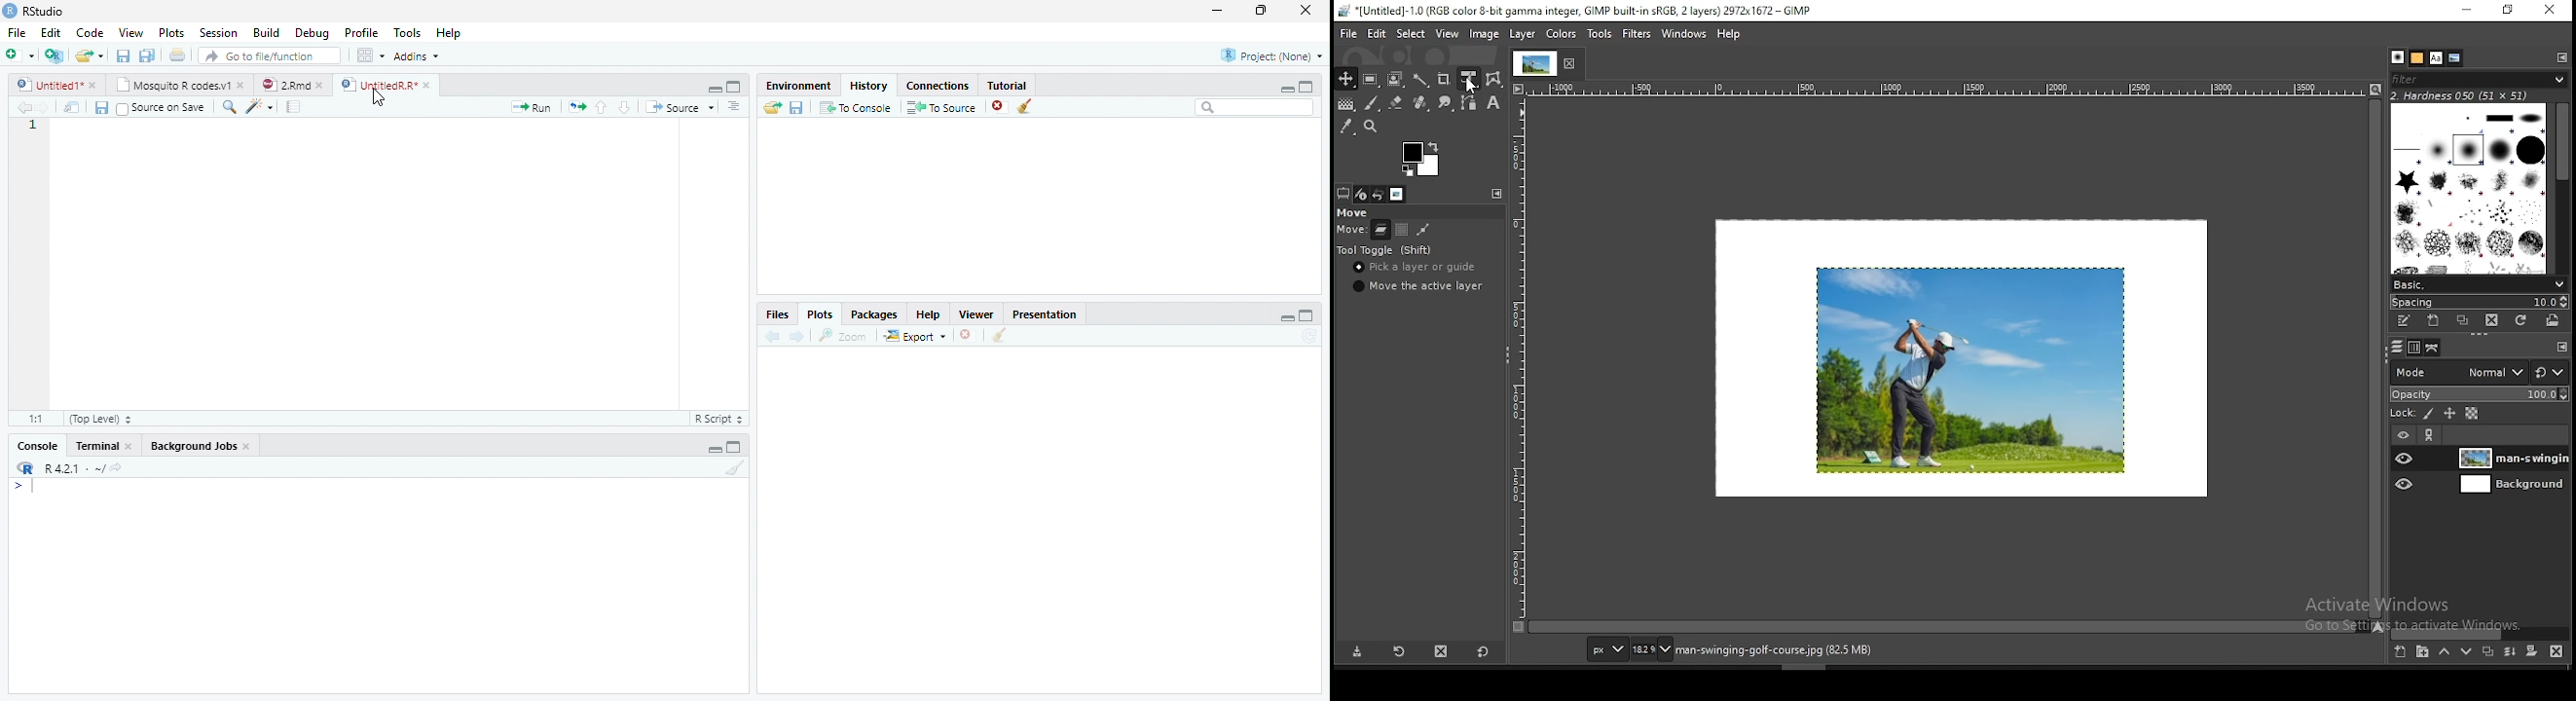  I want to click on Back, so click(770, 337).